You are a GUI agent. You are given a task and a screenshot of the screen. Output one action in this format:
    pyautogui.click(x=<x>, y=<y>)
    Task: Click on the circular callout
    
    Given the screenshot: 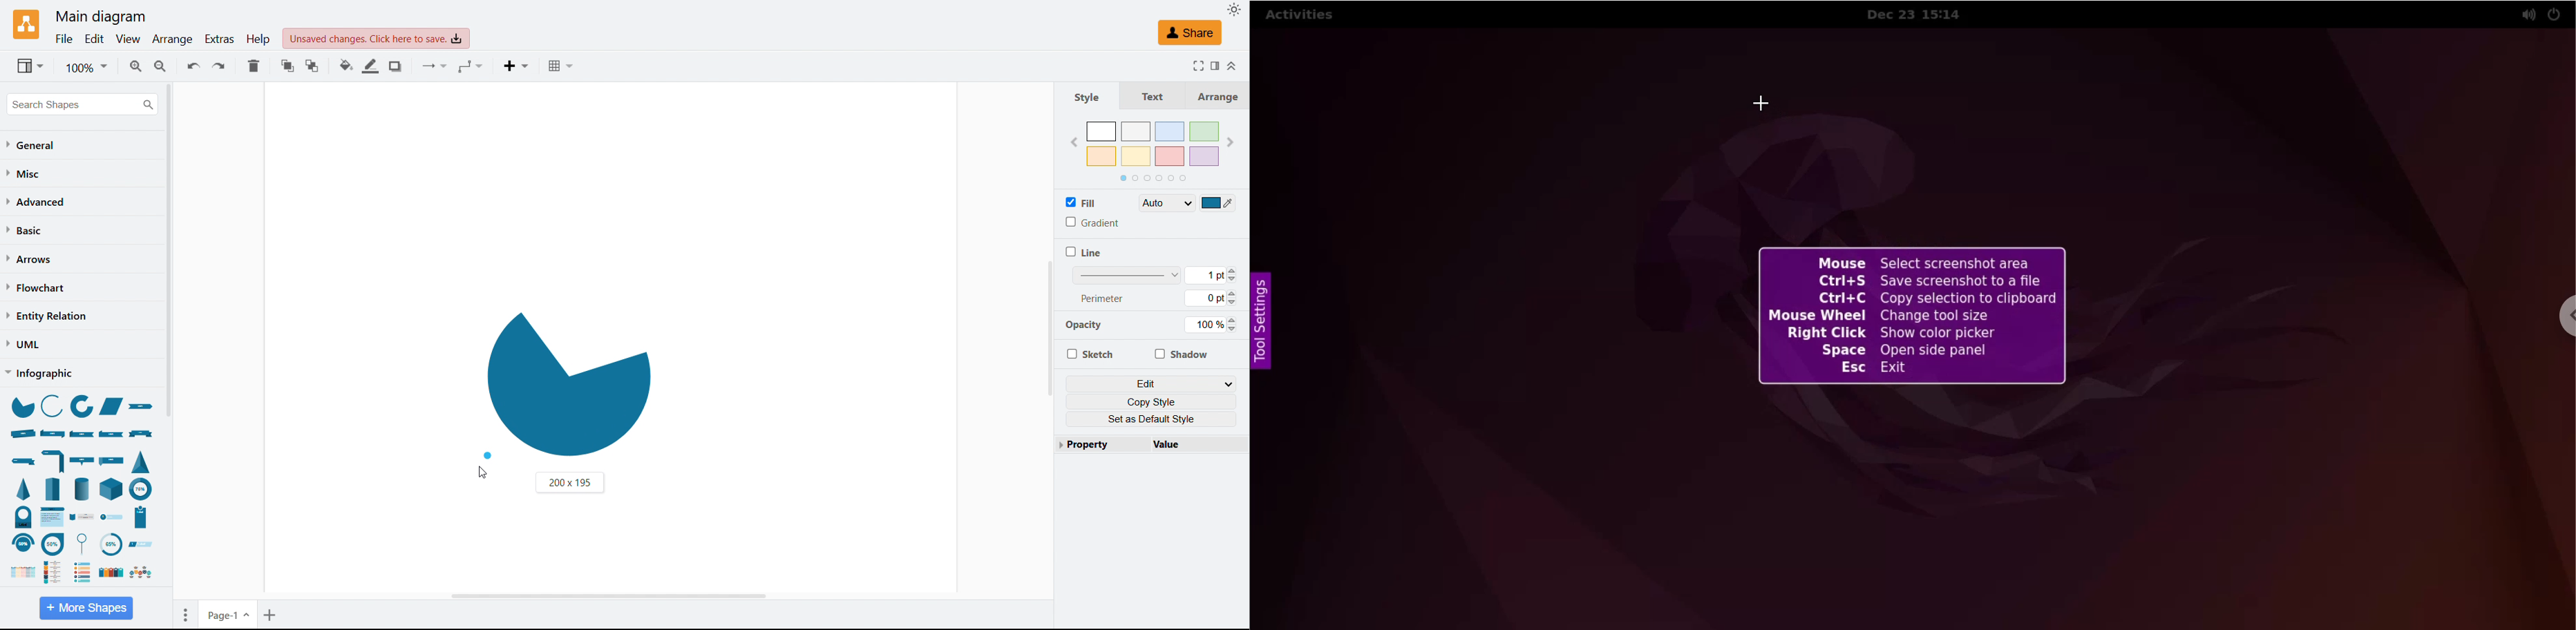 What is the action you would take?
    pyautogui.click(x=53, y=543)
    